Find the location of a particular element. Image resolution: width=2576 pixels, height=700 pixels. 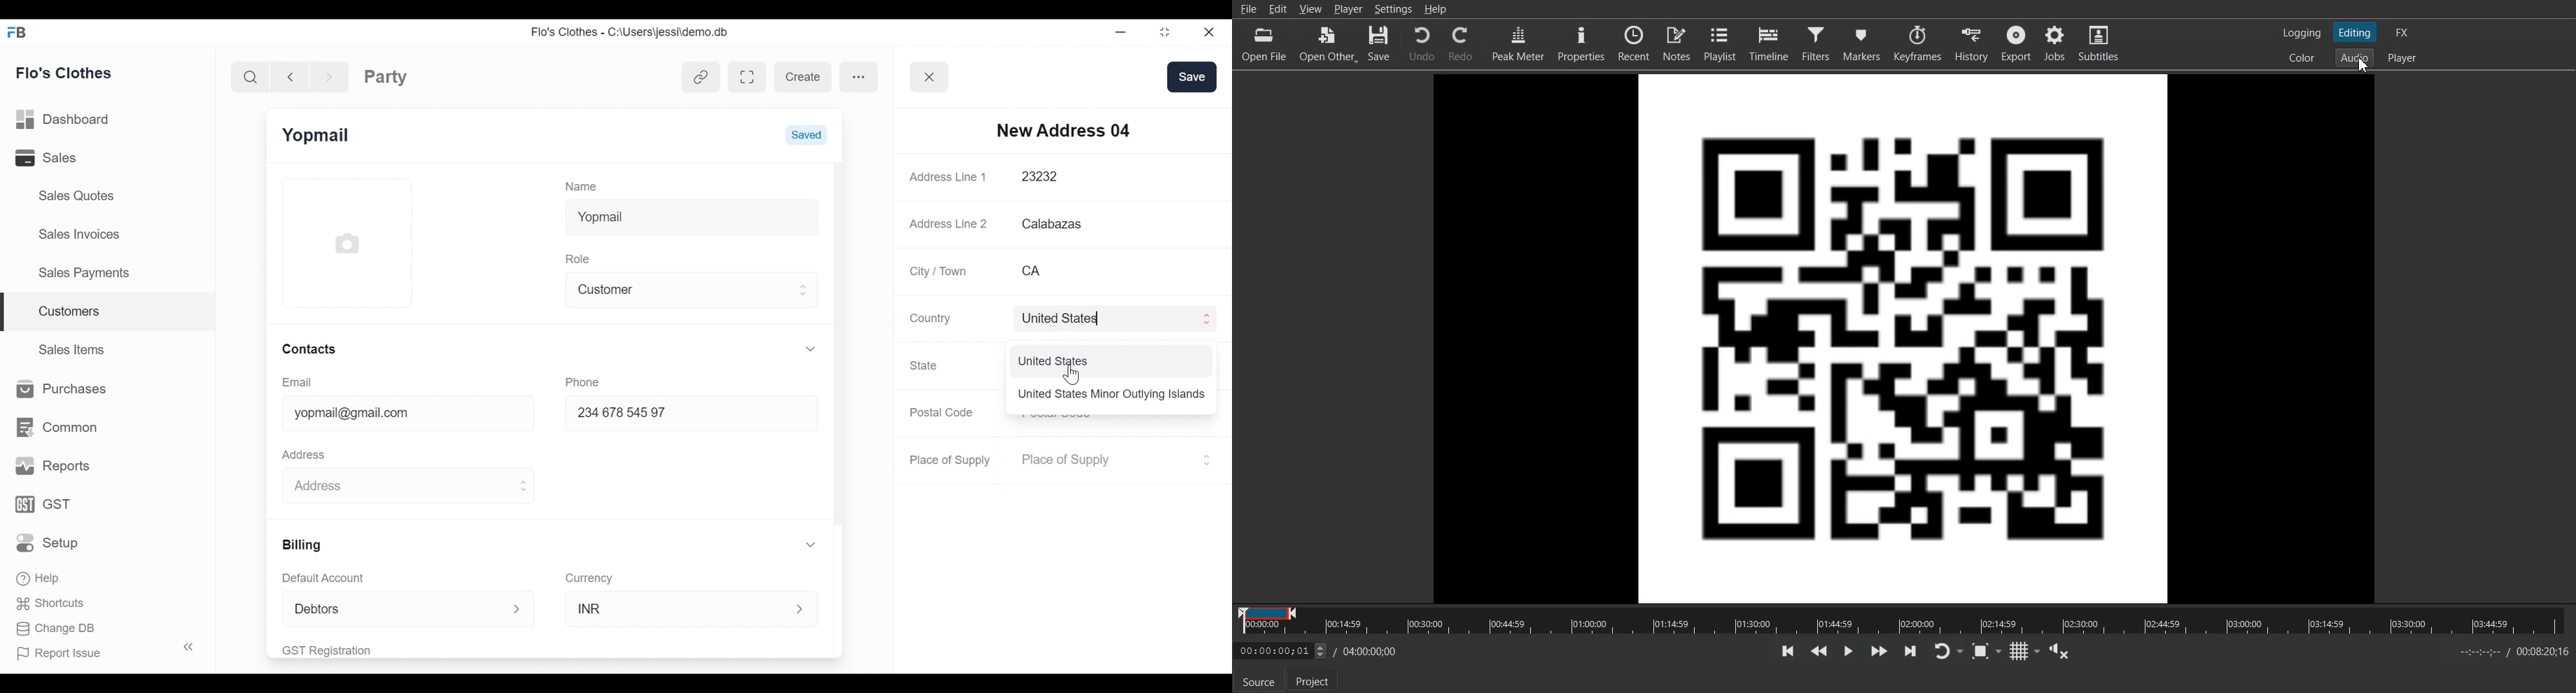

View linked entries is located at coordinates (701, 79).